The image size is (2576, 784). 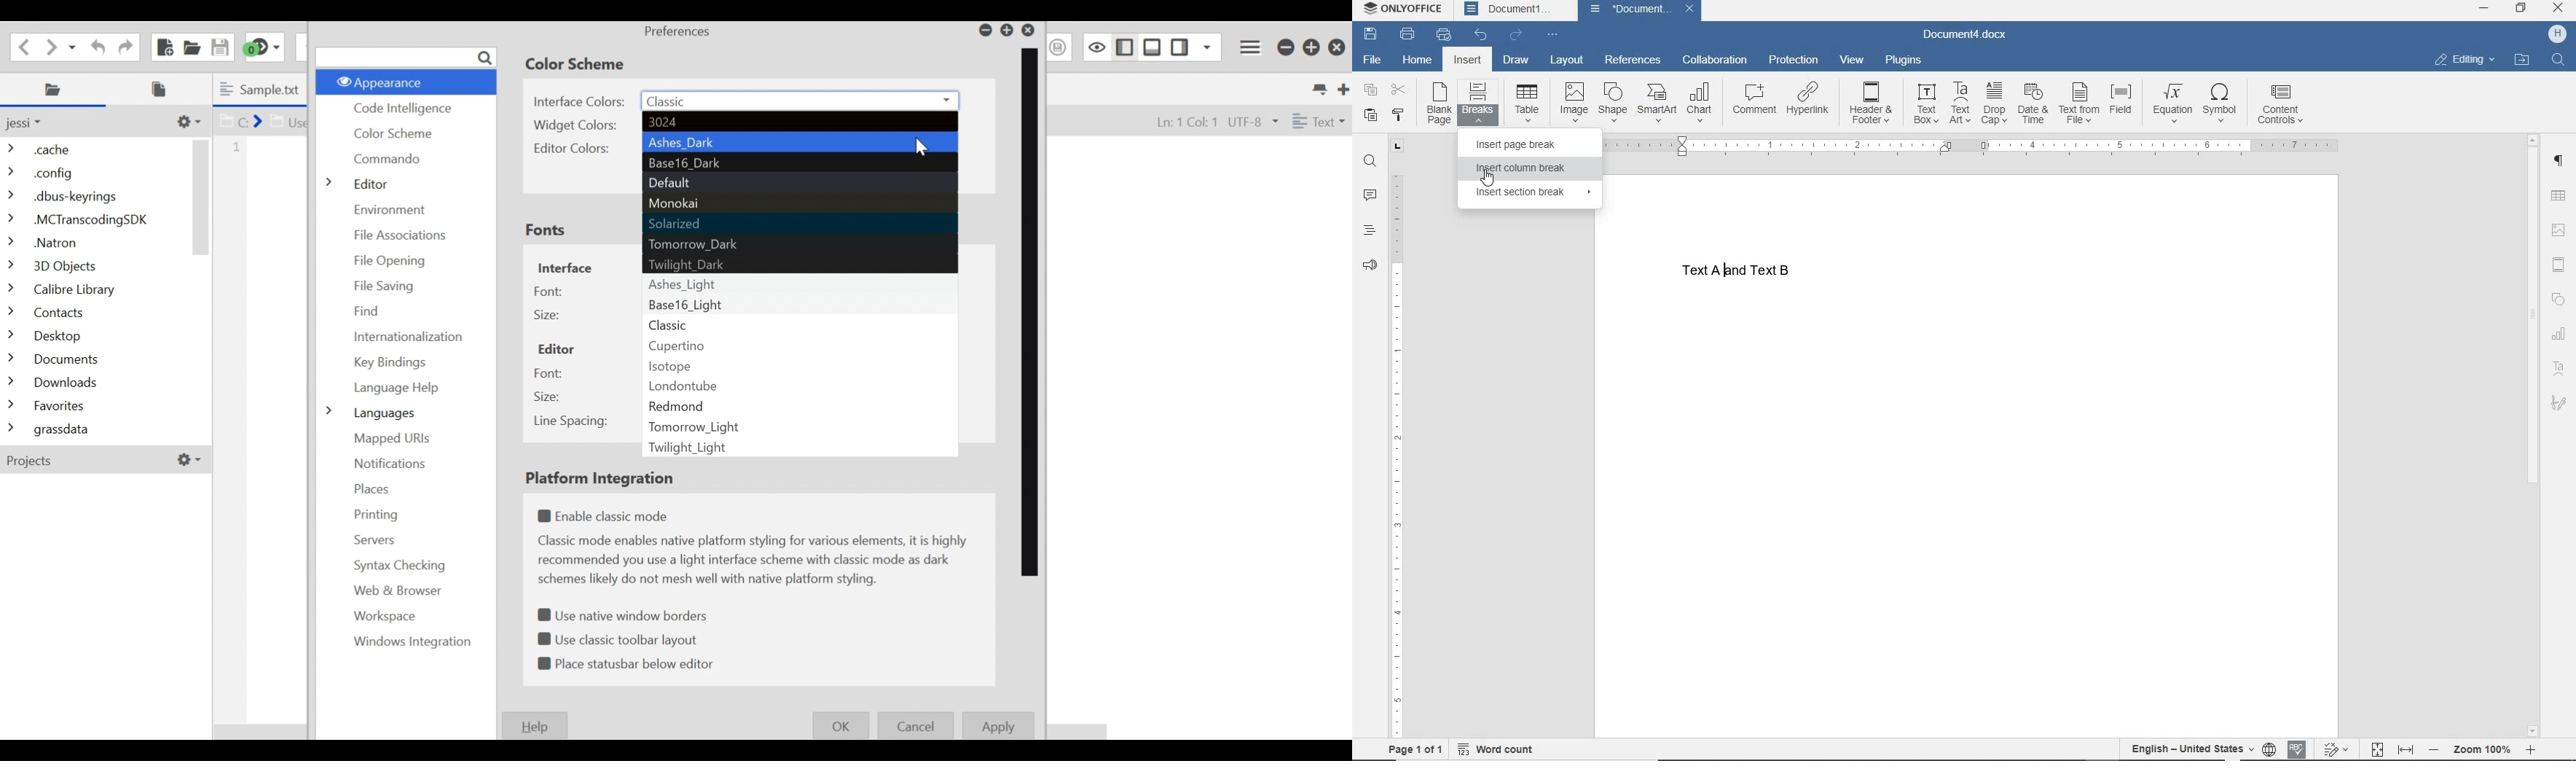 What do you see at coordinates (2523, 60) in the screenshot?
I see `OPEN FILE LOCATION` at bounding box center [2523, 60].